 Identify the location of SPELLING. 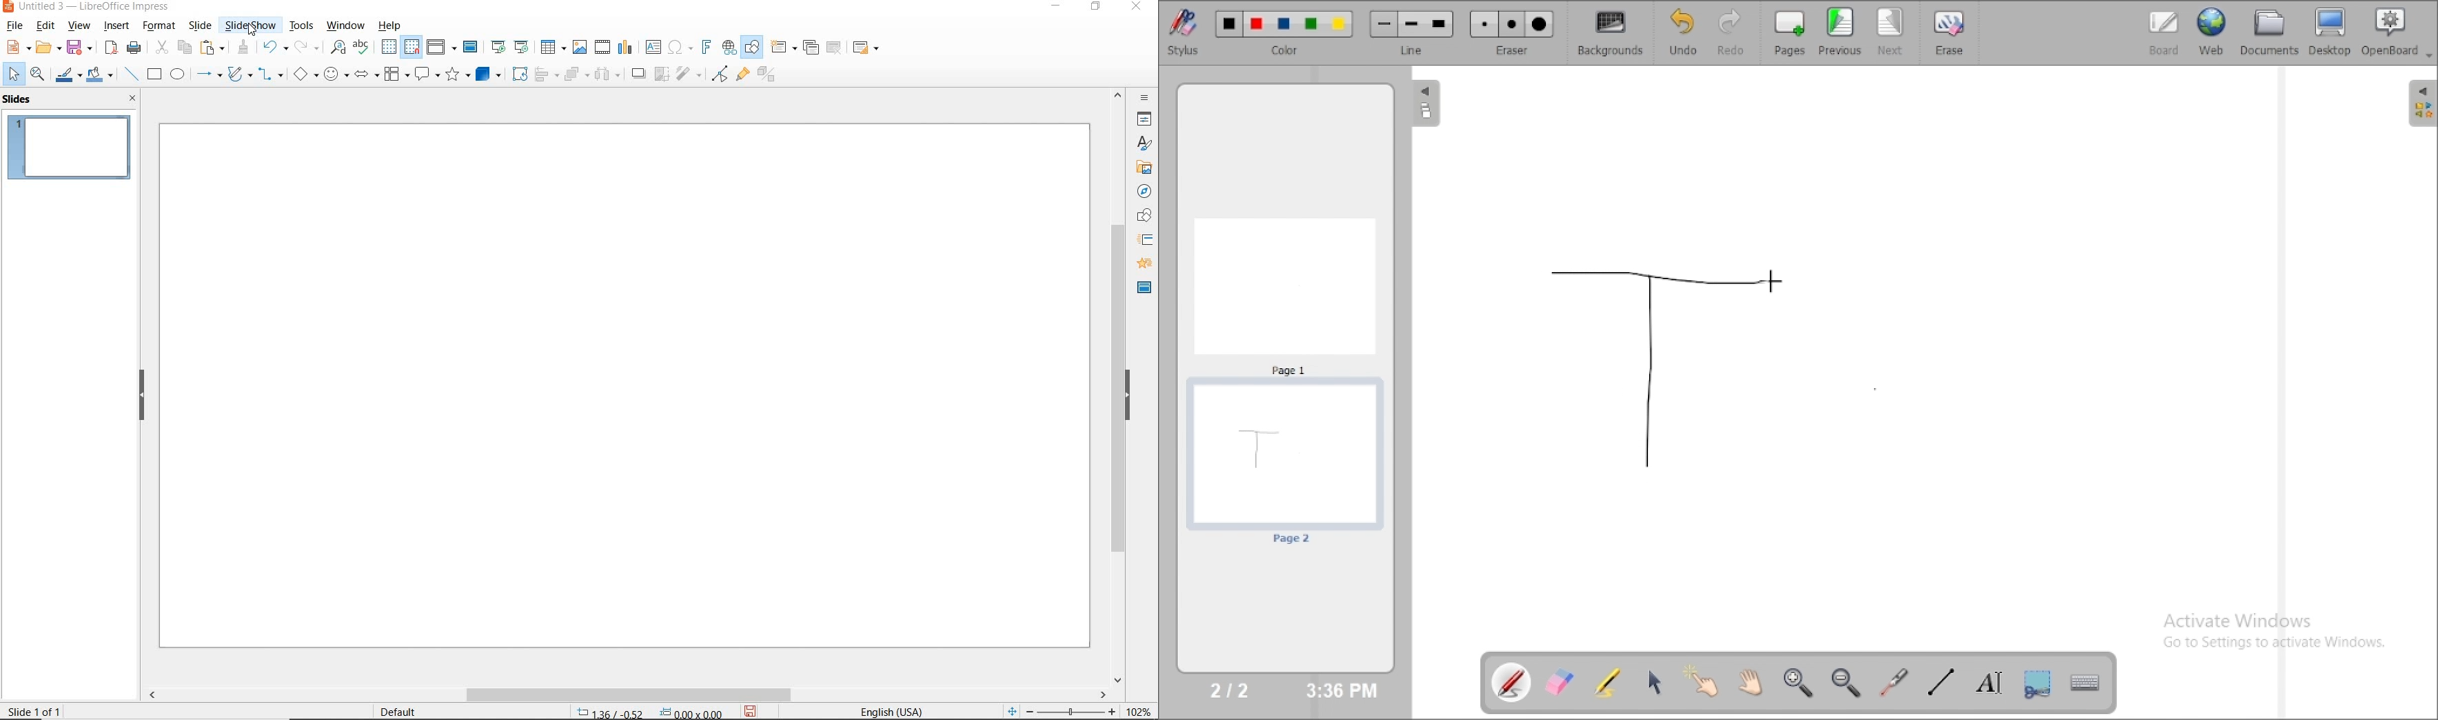
(362, 48).